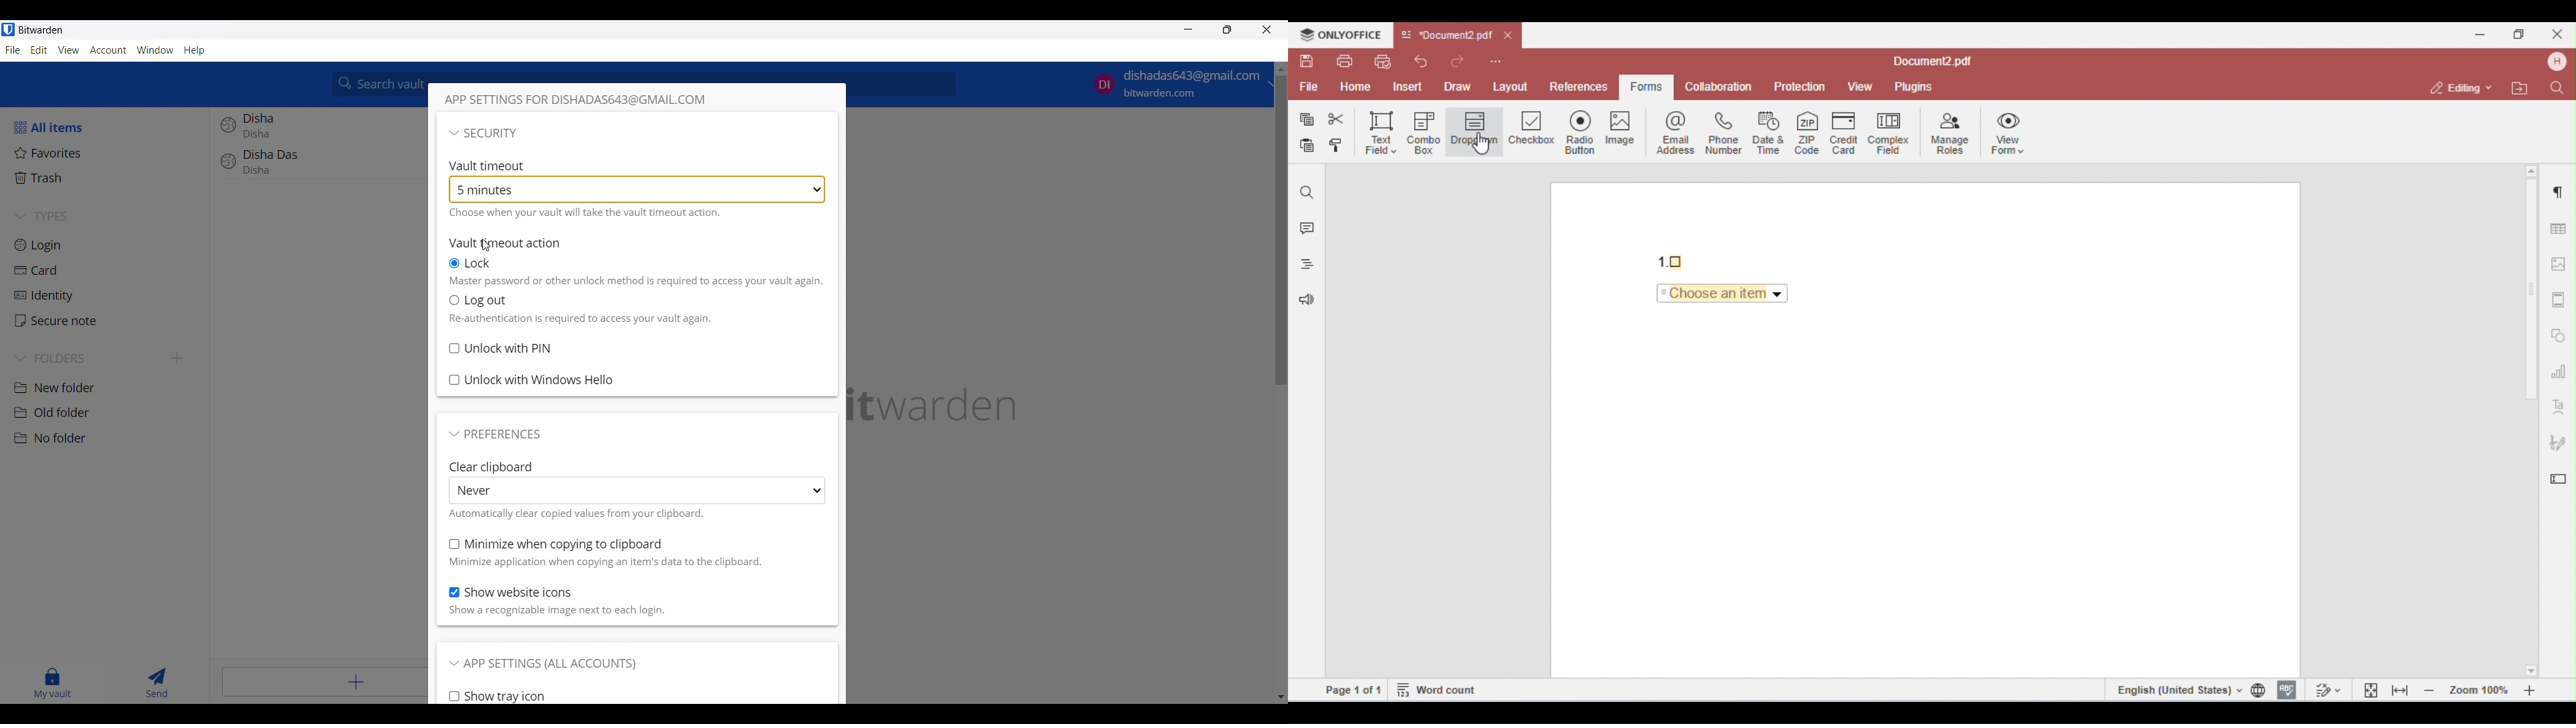 Image resolution: width=2576 pixels, height=728 pixels. What do you see at coordinates (483, 133) in the screenshot?
I see `Collapse section` at bounding box center [483, 133].